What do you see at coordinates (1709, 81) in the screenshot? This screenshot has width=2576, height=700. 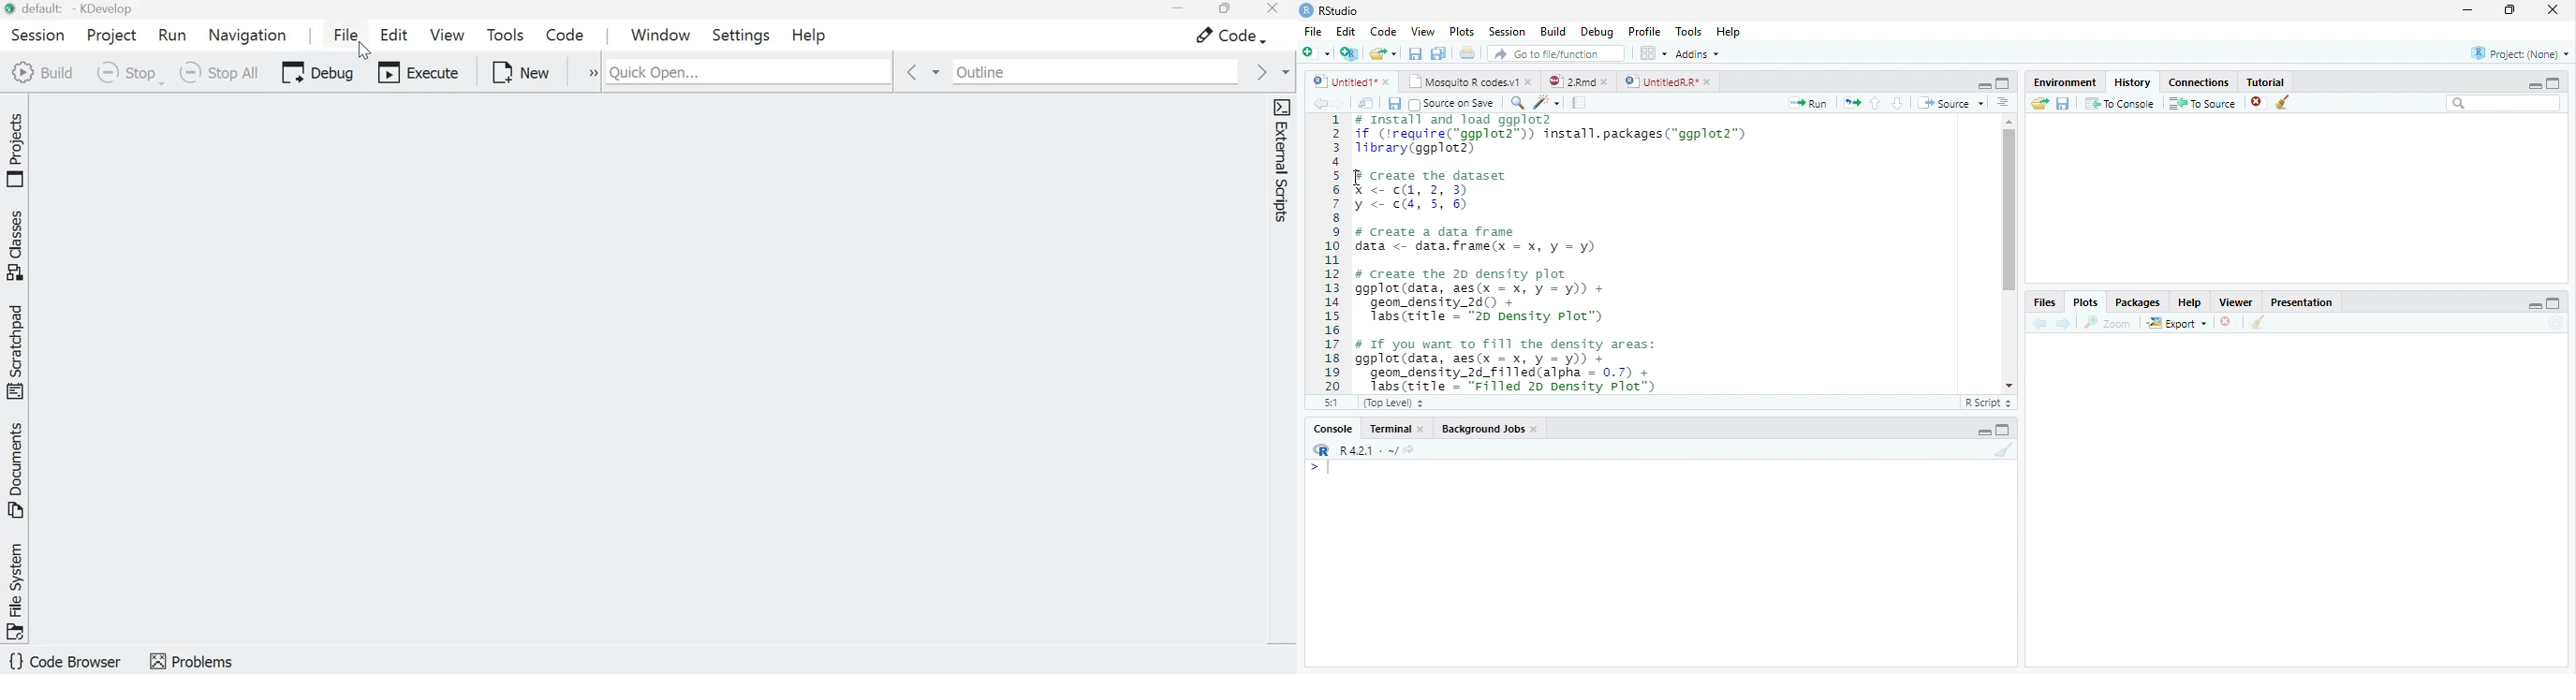 I see `close` at bounding box center [1709, 81].